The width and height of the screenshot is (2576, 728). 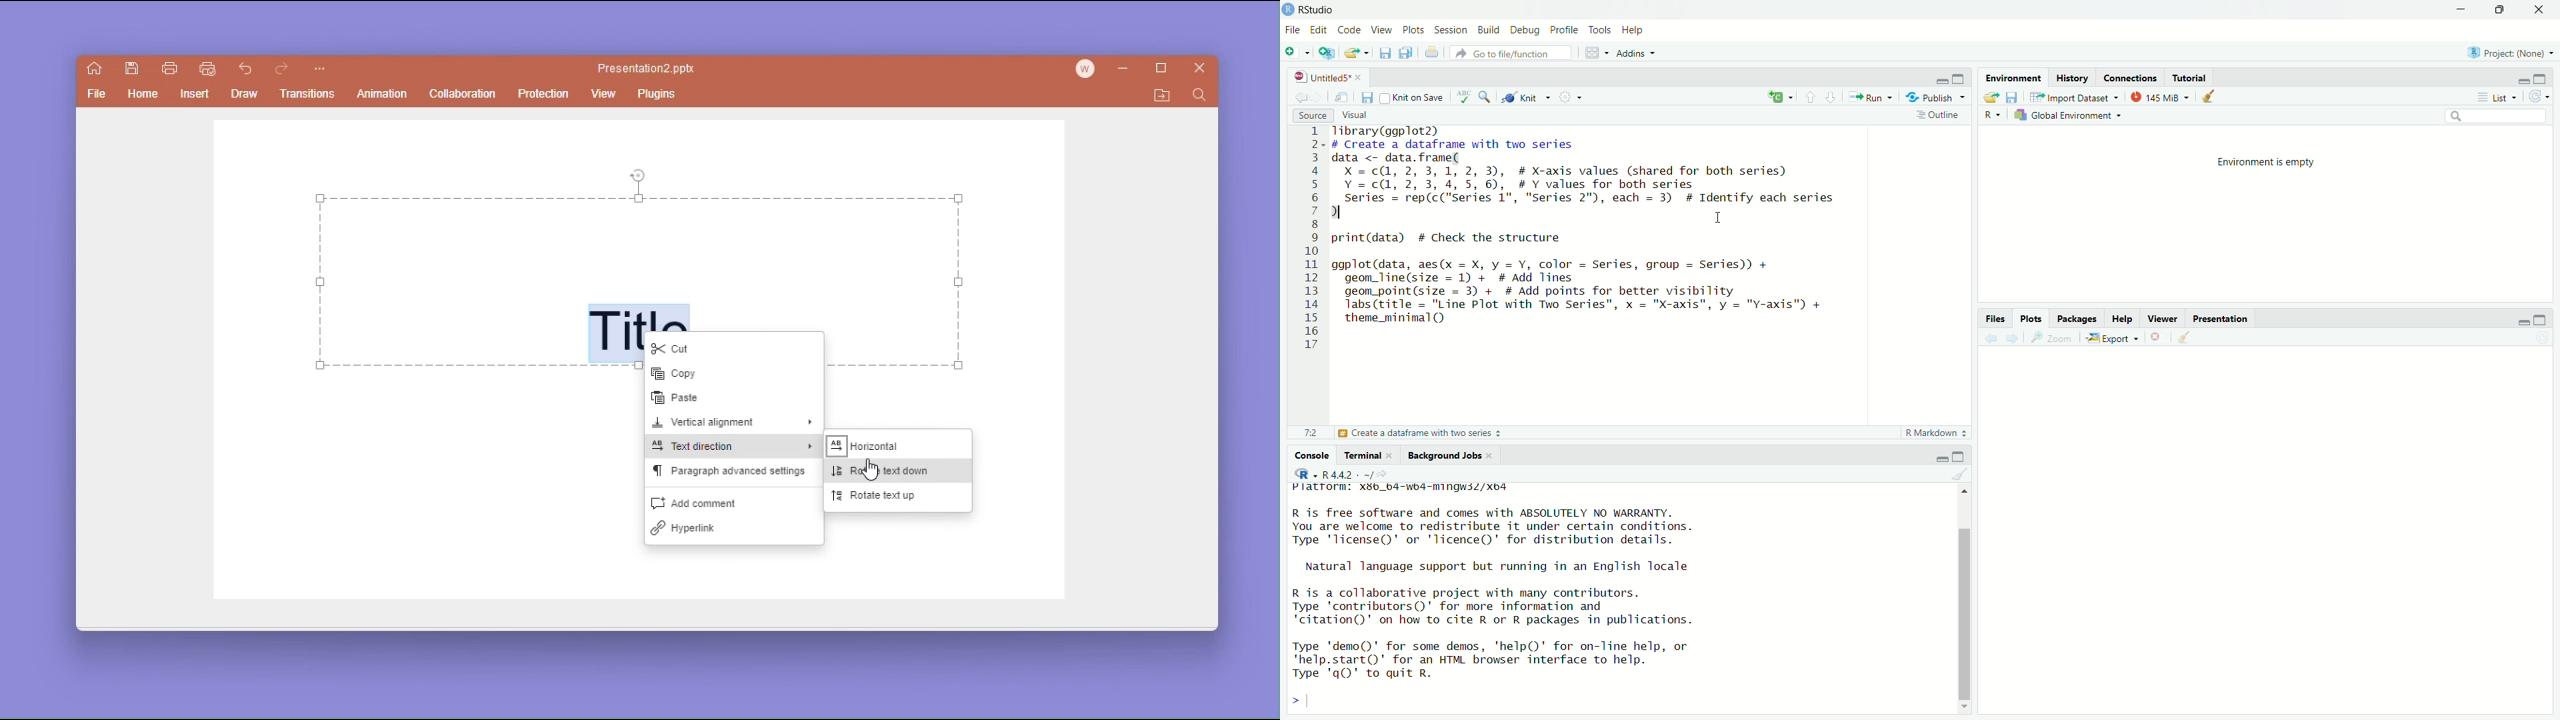 What do you see at coordinates (1405, 53) in the screenshot?
I see `save all documents` at bounding box center [1405, 53].